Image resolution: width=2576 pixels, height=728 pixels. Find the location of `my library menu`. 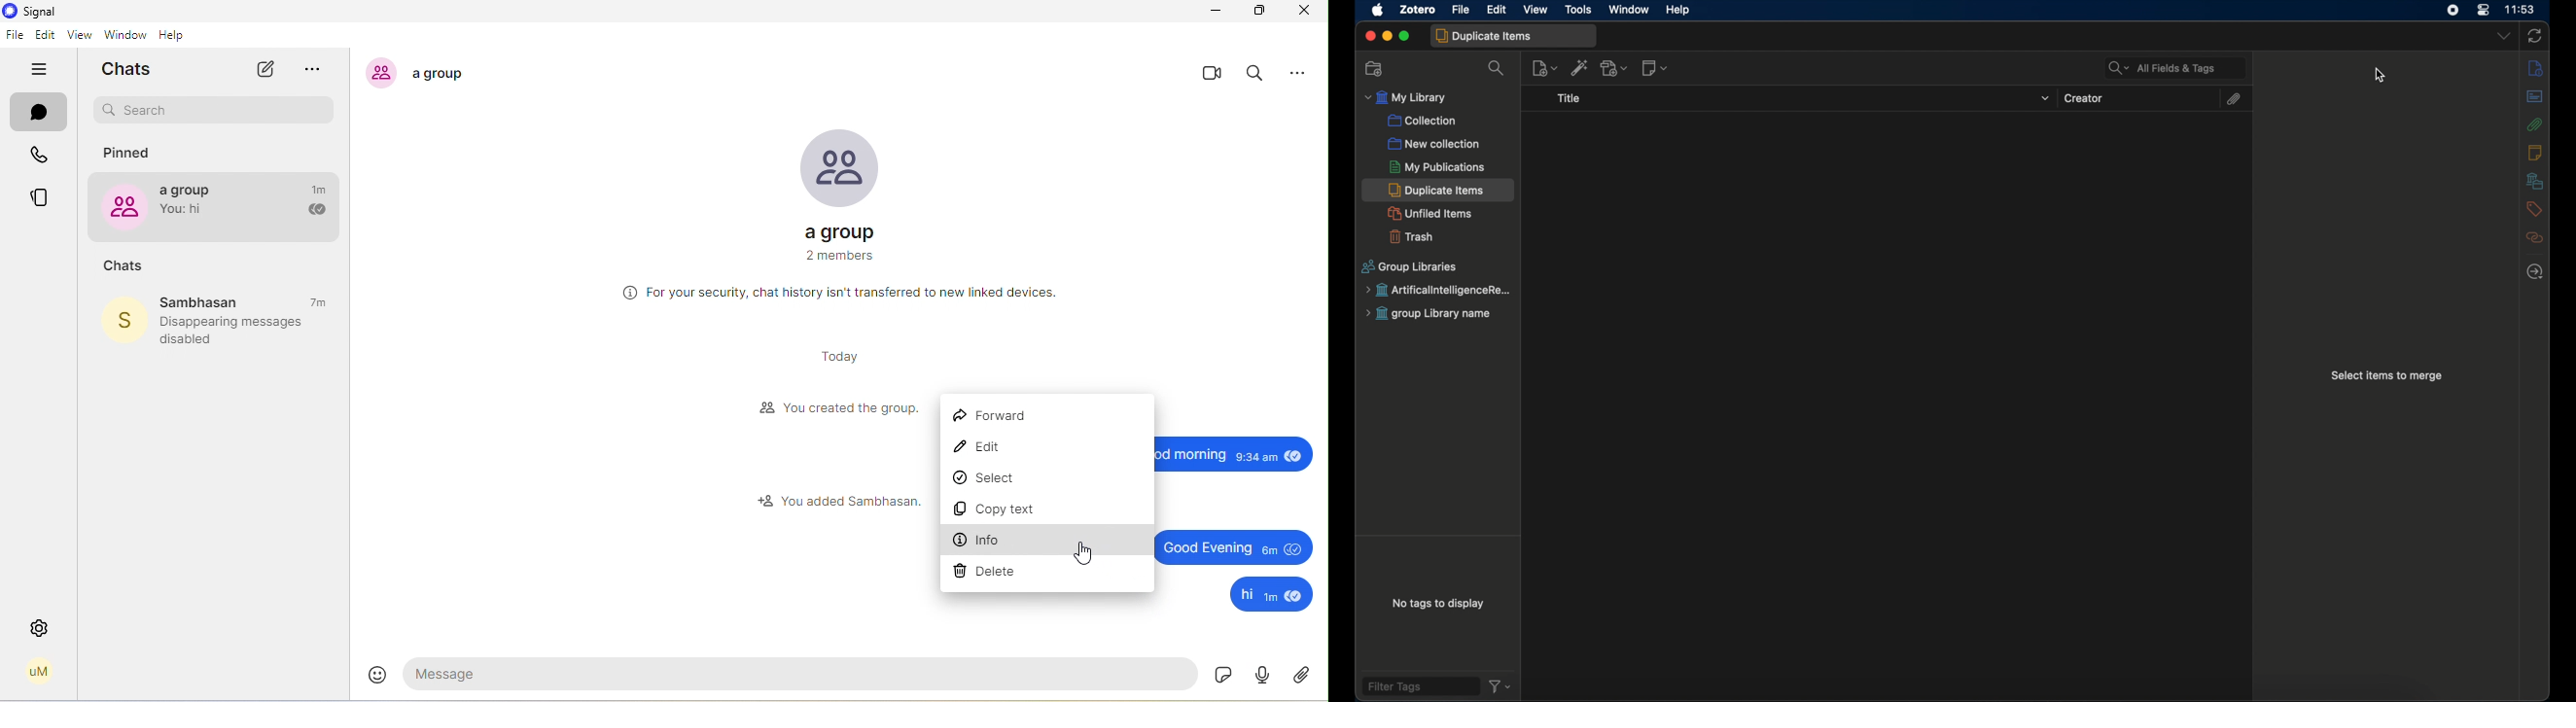

my library menu is located at coordinates (1406, 98).